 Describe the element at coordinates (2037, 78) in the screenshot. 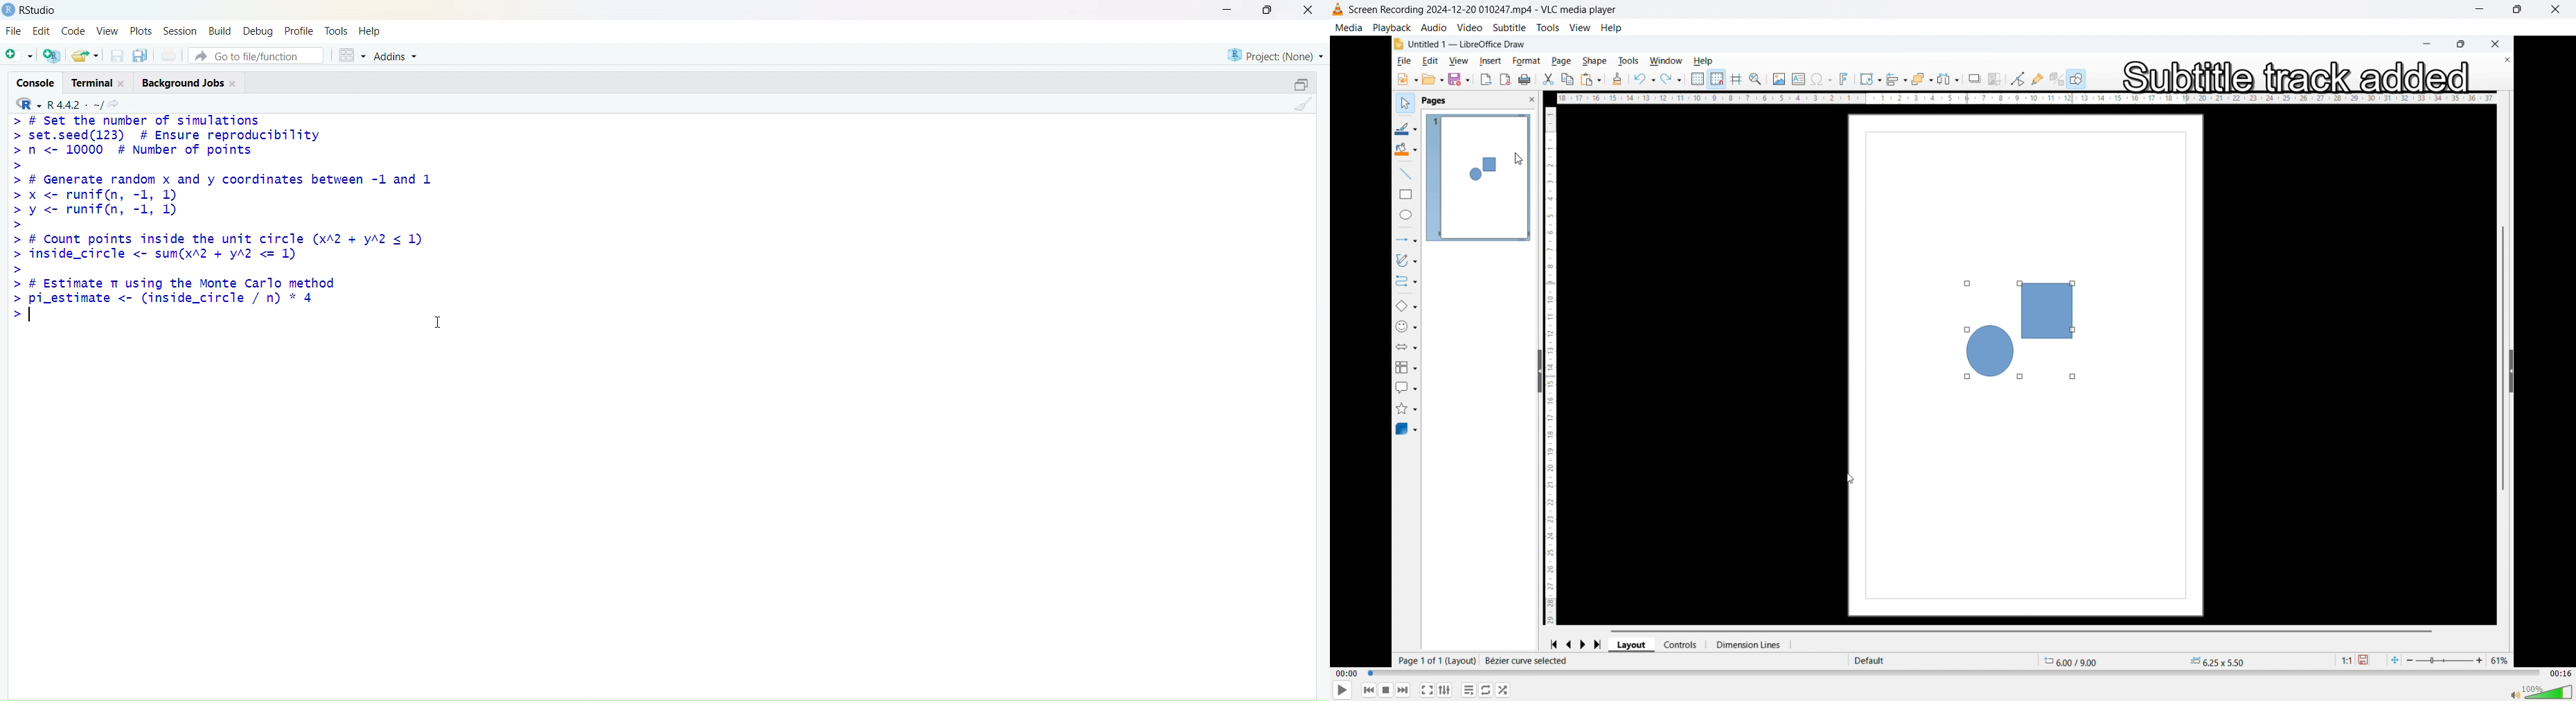

I see `show glue point function` at that location.